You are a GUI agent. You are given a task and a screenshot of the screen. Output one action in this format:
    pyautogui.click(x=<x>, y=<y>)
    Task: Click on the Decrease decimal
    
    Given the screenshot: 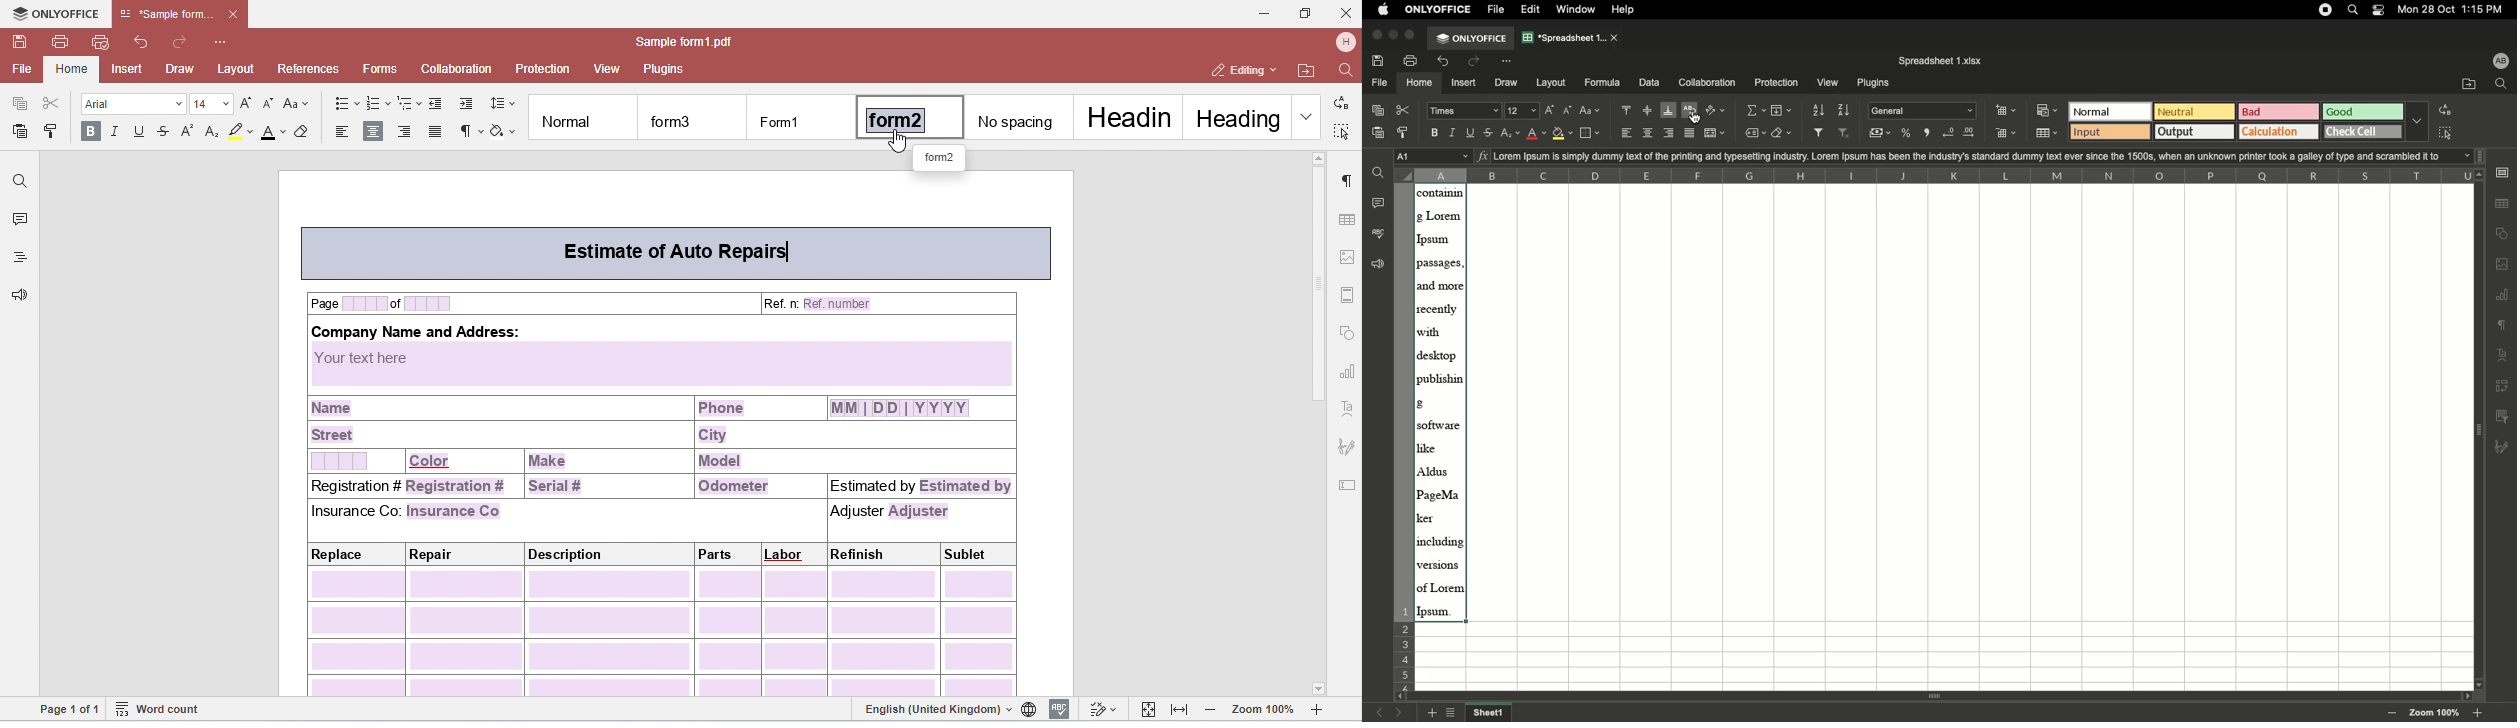 What is the action you would take?
    pyautogui.click(x=1950, y=133)
    